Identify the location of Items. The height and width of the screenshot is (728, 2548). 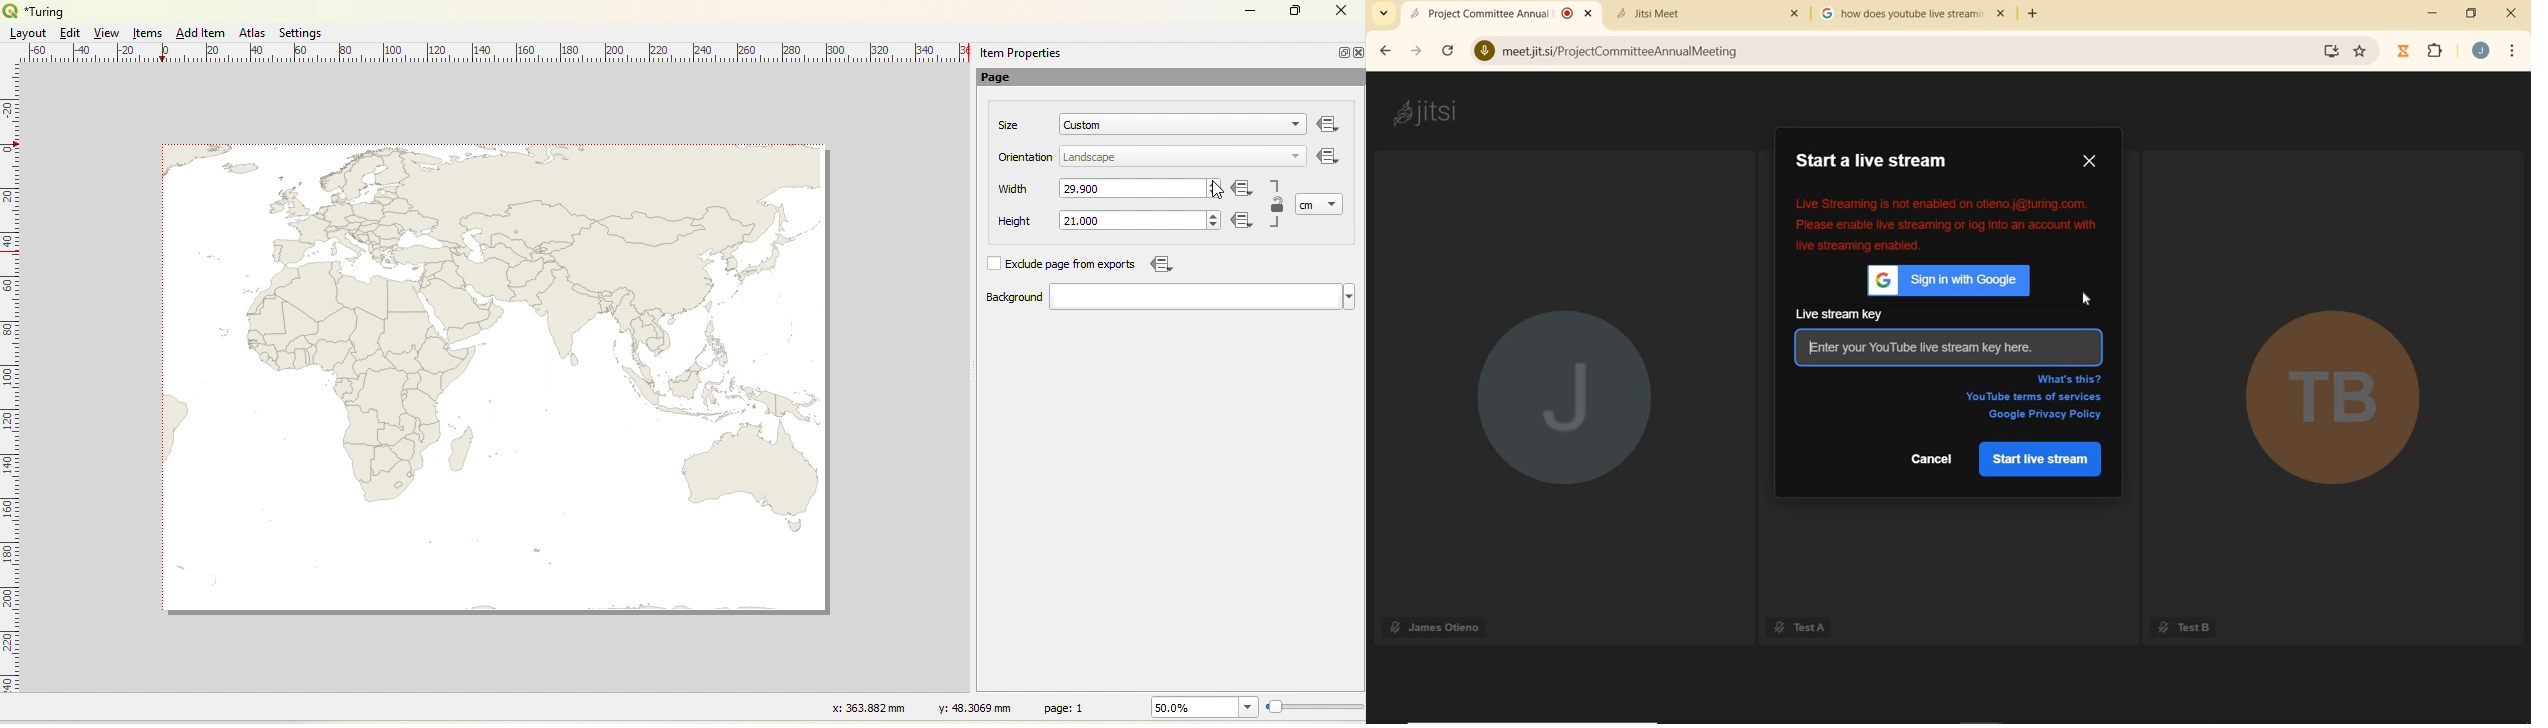
(149, 34).